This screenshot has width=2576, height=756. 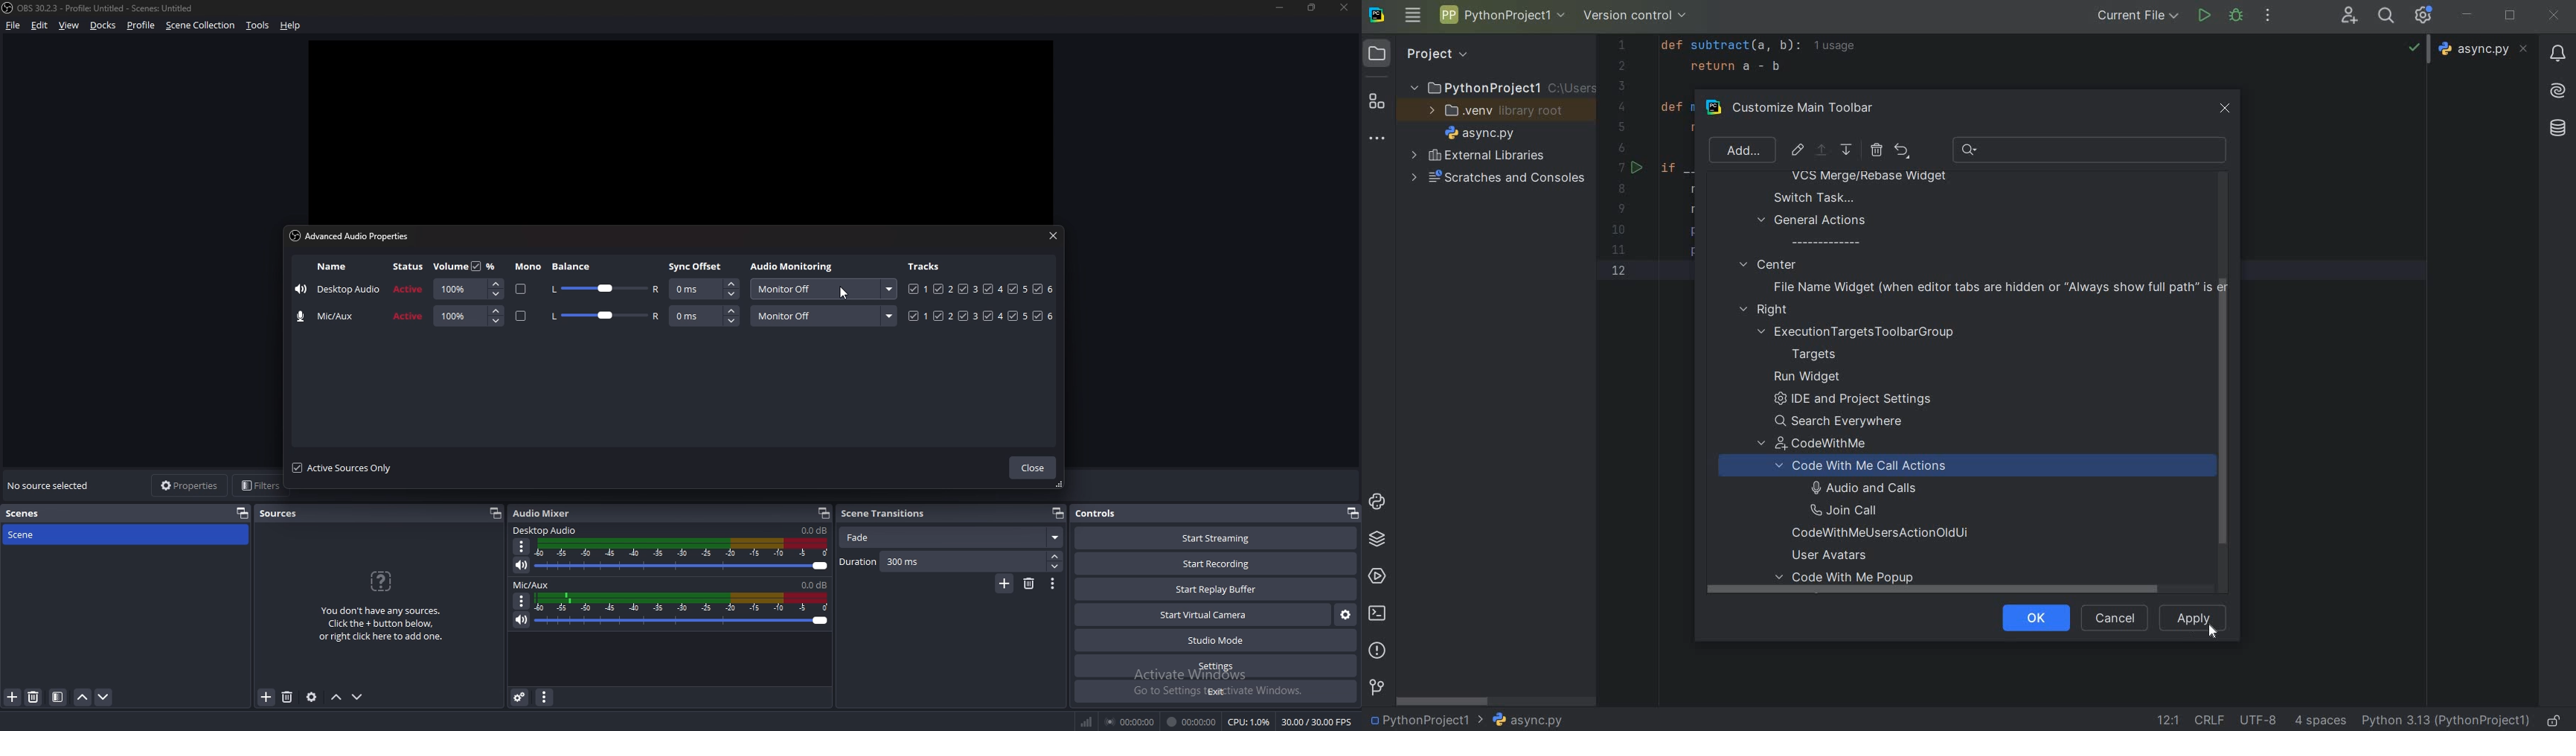 What do you see at coordinates (979, 315) in the screenshot?
I see `tracks` at bounding box center [979, 315].